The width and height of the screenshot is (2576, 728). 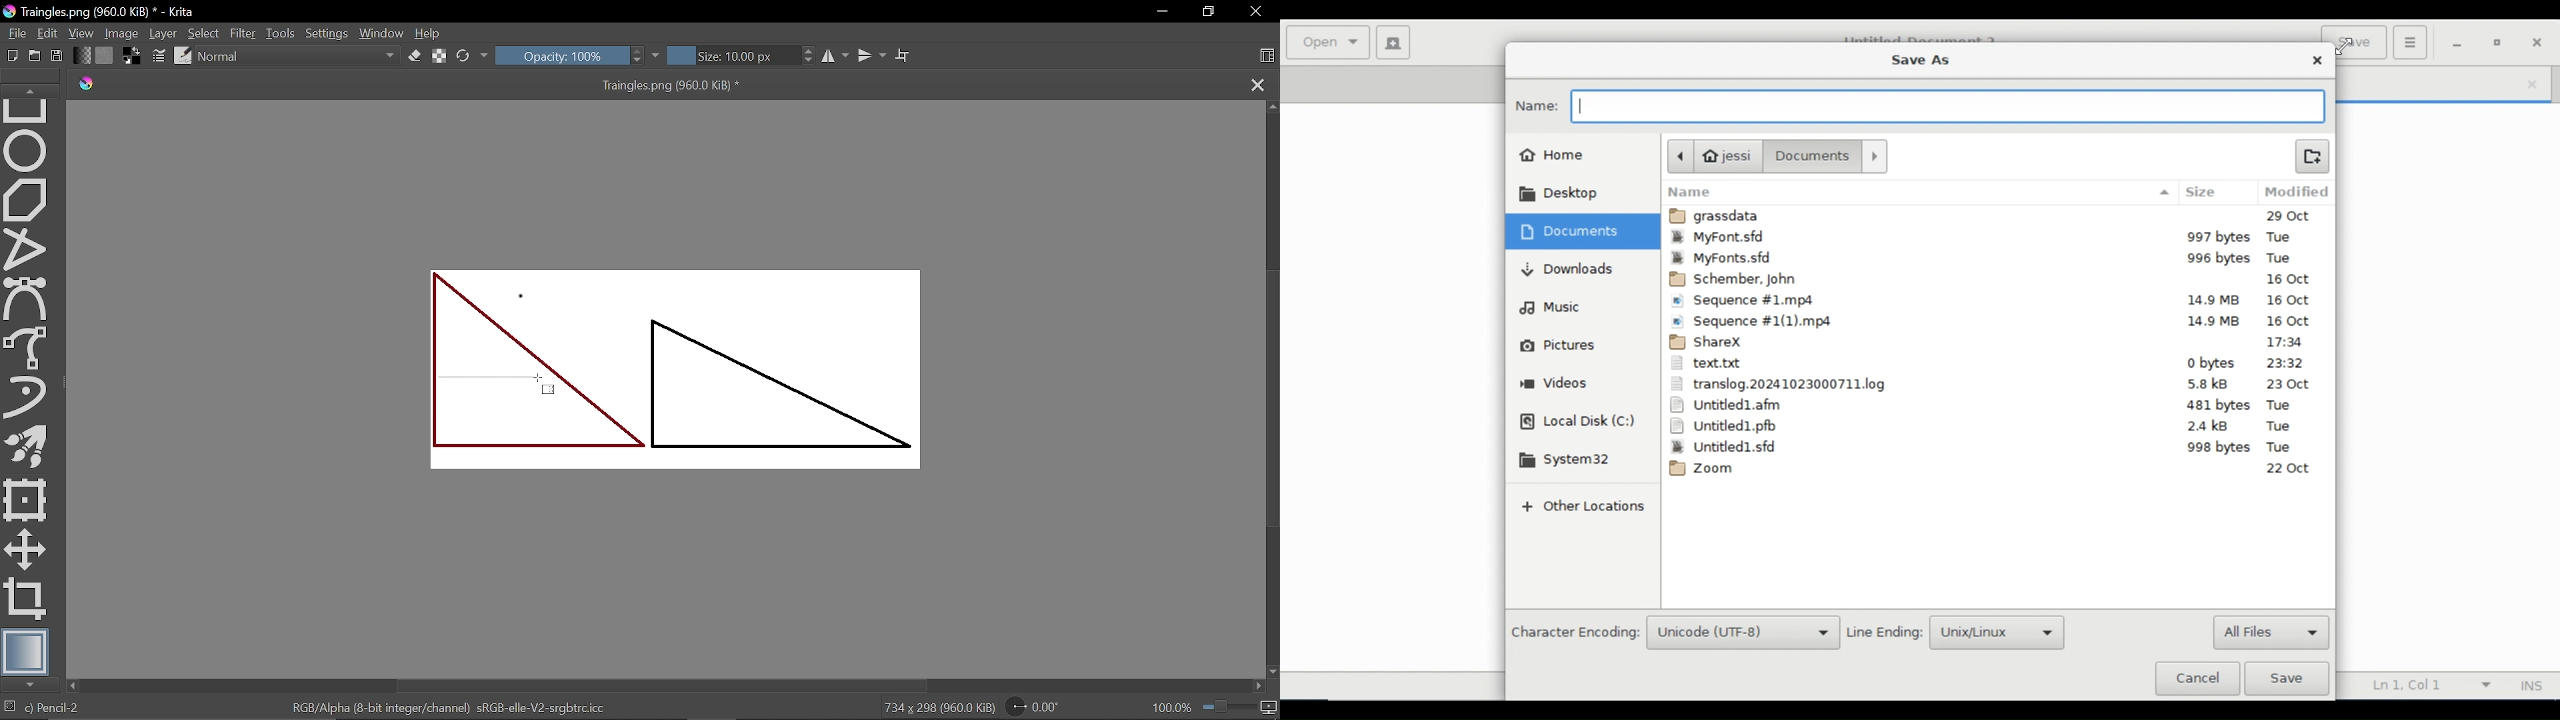 What do you see at coordinates (1996, 321) in the screenshot?
I see `Sequence #1(1)mp4 14.9 MB 16Oct` at bounding box center [1996, 321].